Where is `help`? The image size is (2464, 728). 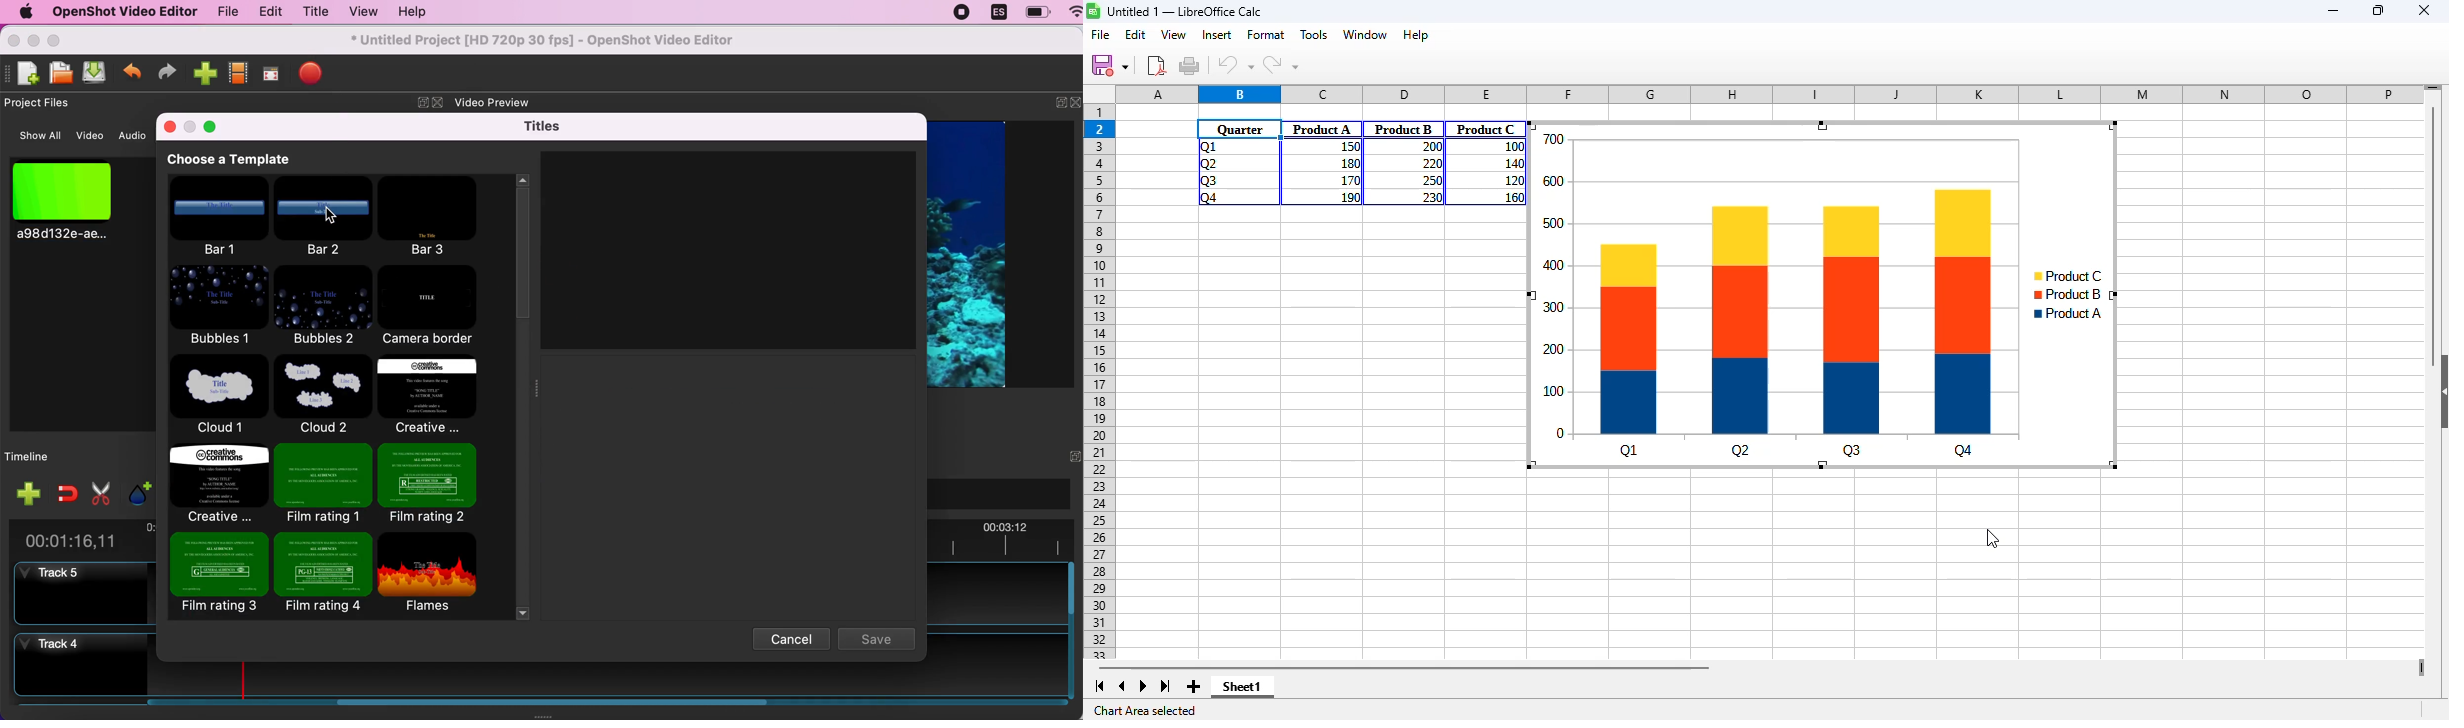
help is located at coordinates (1416, 34).